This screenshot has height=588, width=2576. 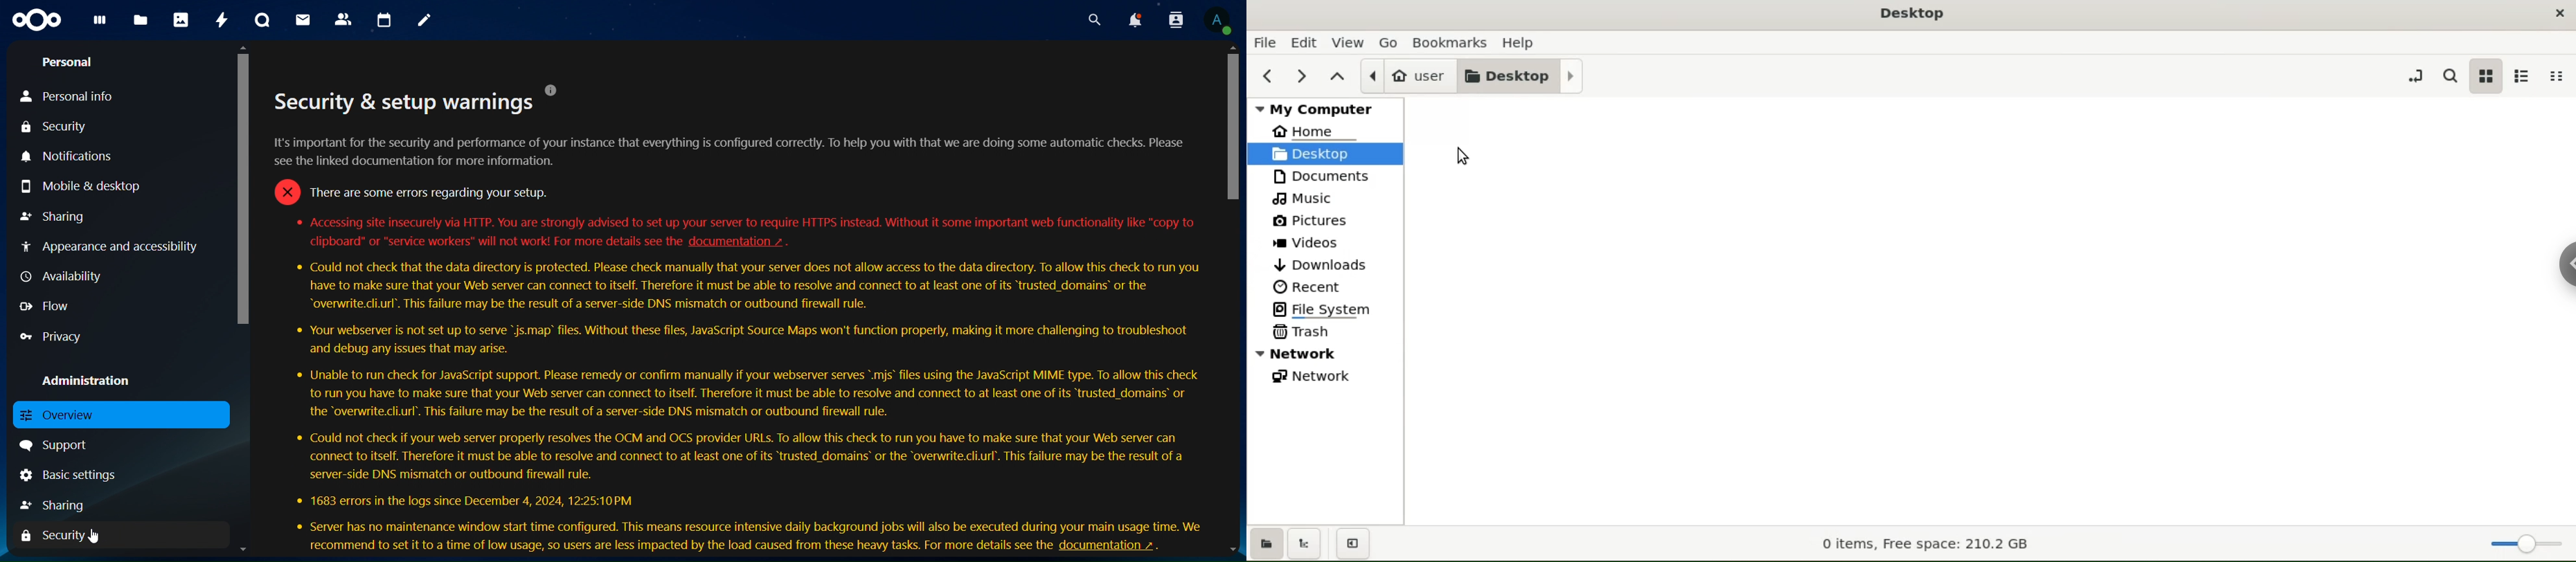 I want to click on notifications, so click(x=69, y=156).